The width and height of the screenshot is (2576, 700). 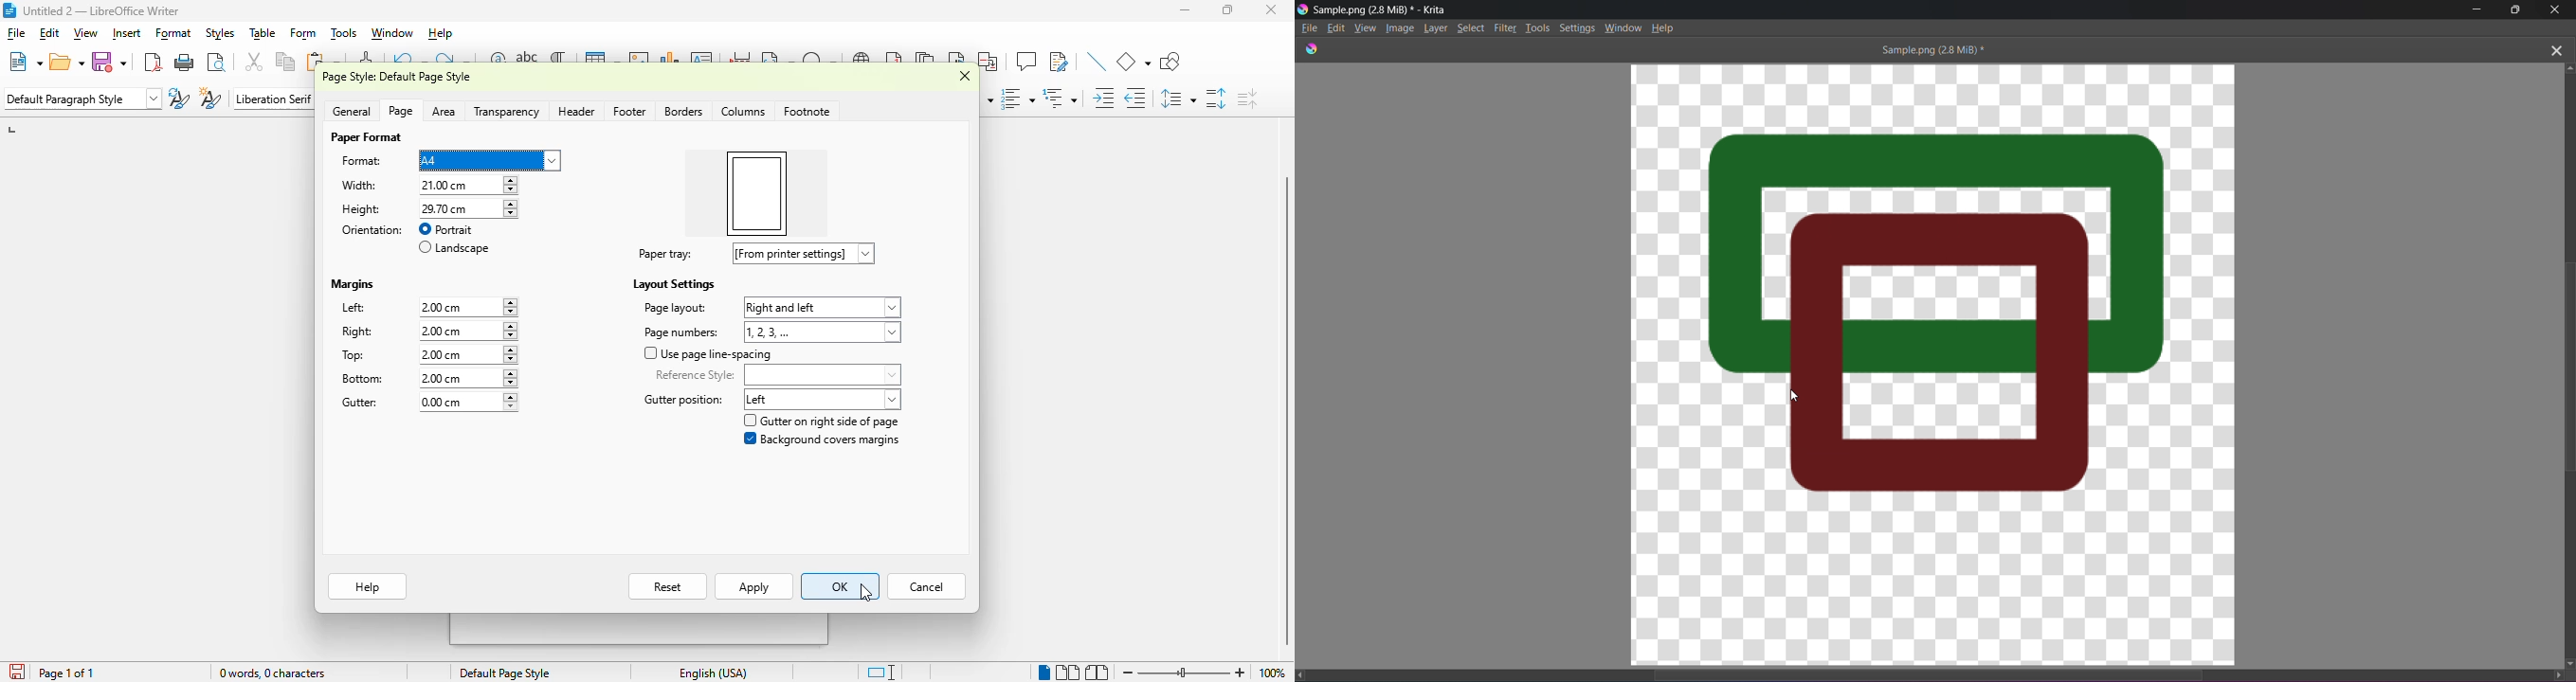 I want to click on landscape, so click(x=455, y=247).